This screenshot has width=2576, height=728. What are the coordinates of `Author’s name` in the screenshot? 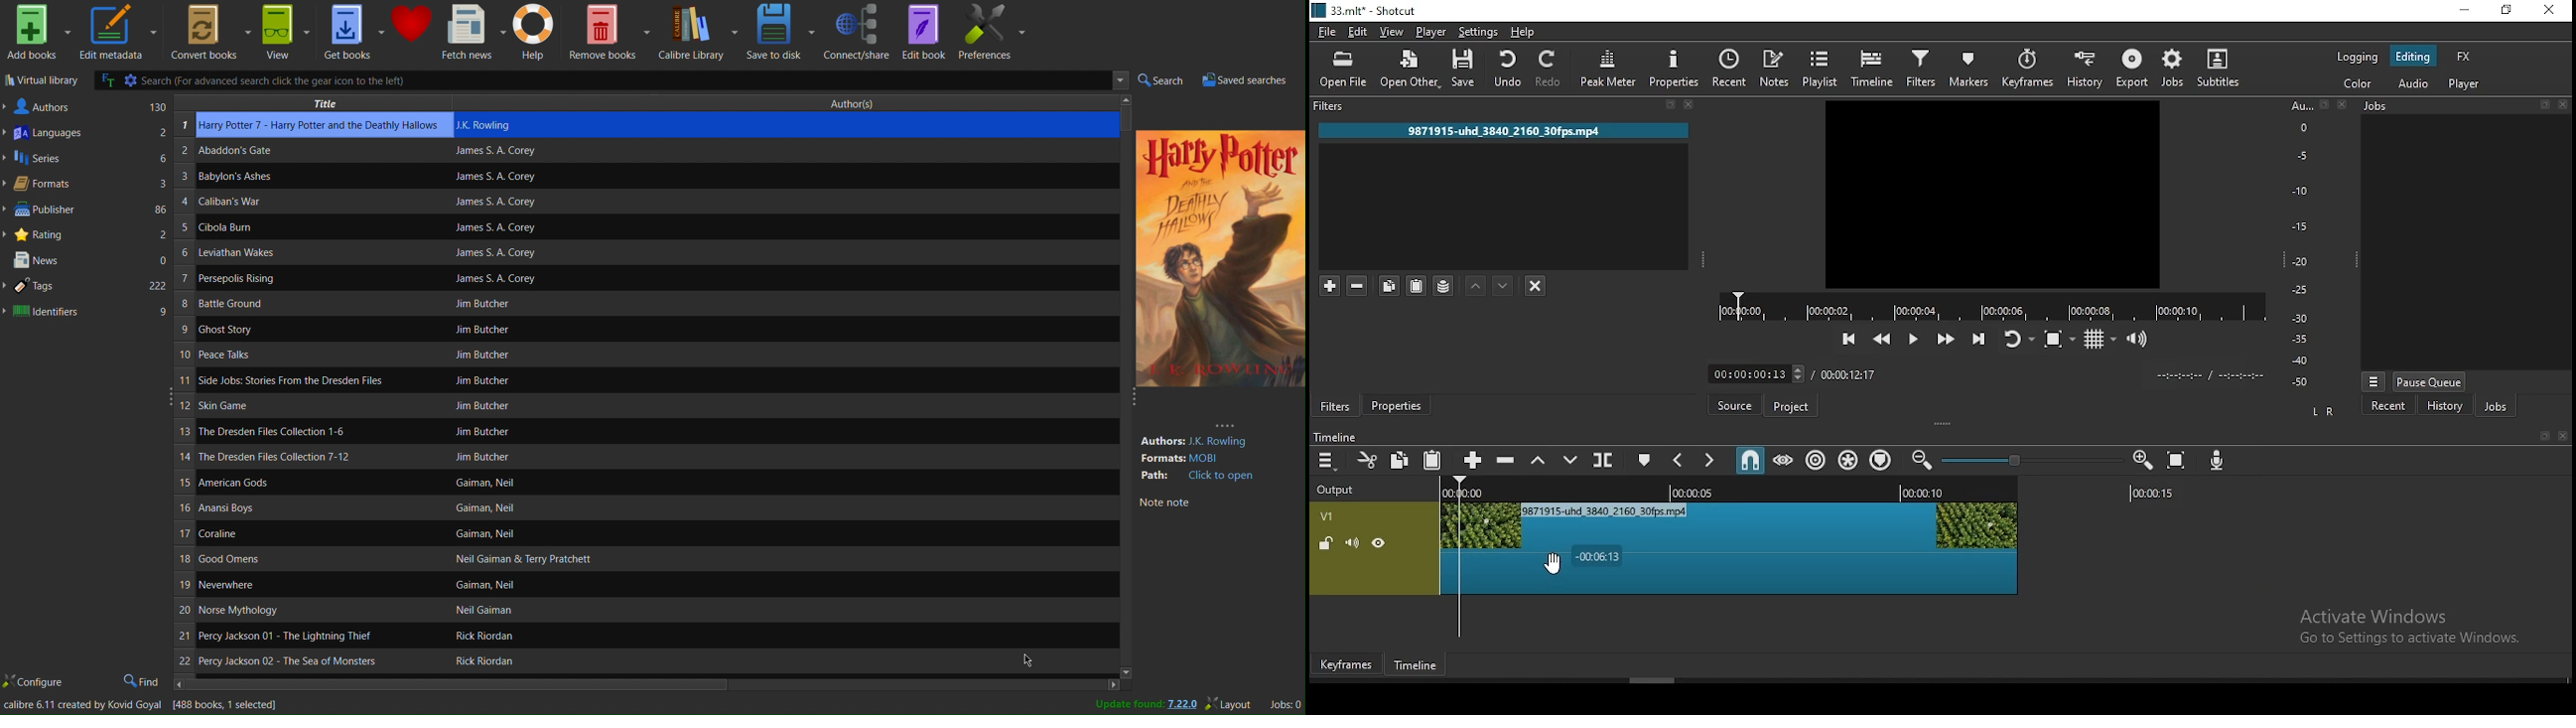 It's located at (643, 329).